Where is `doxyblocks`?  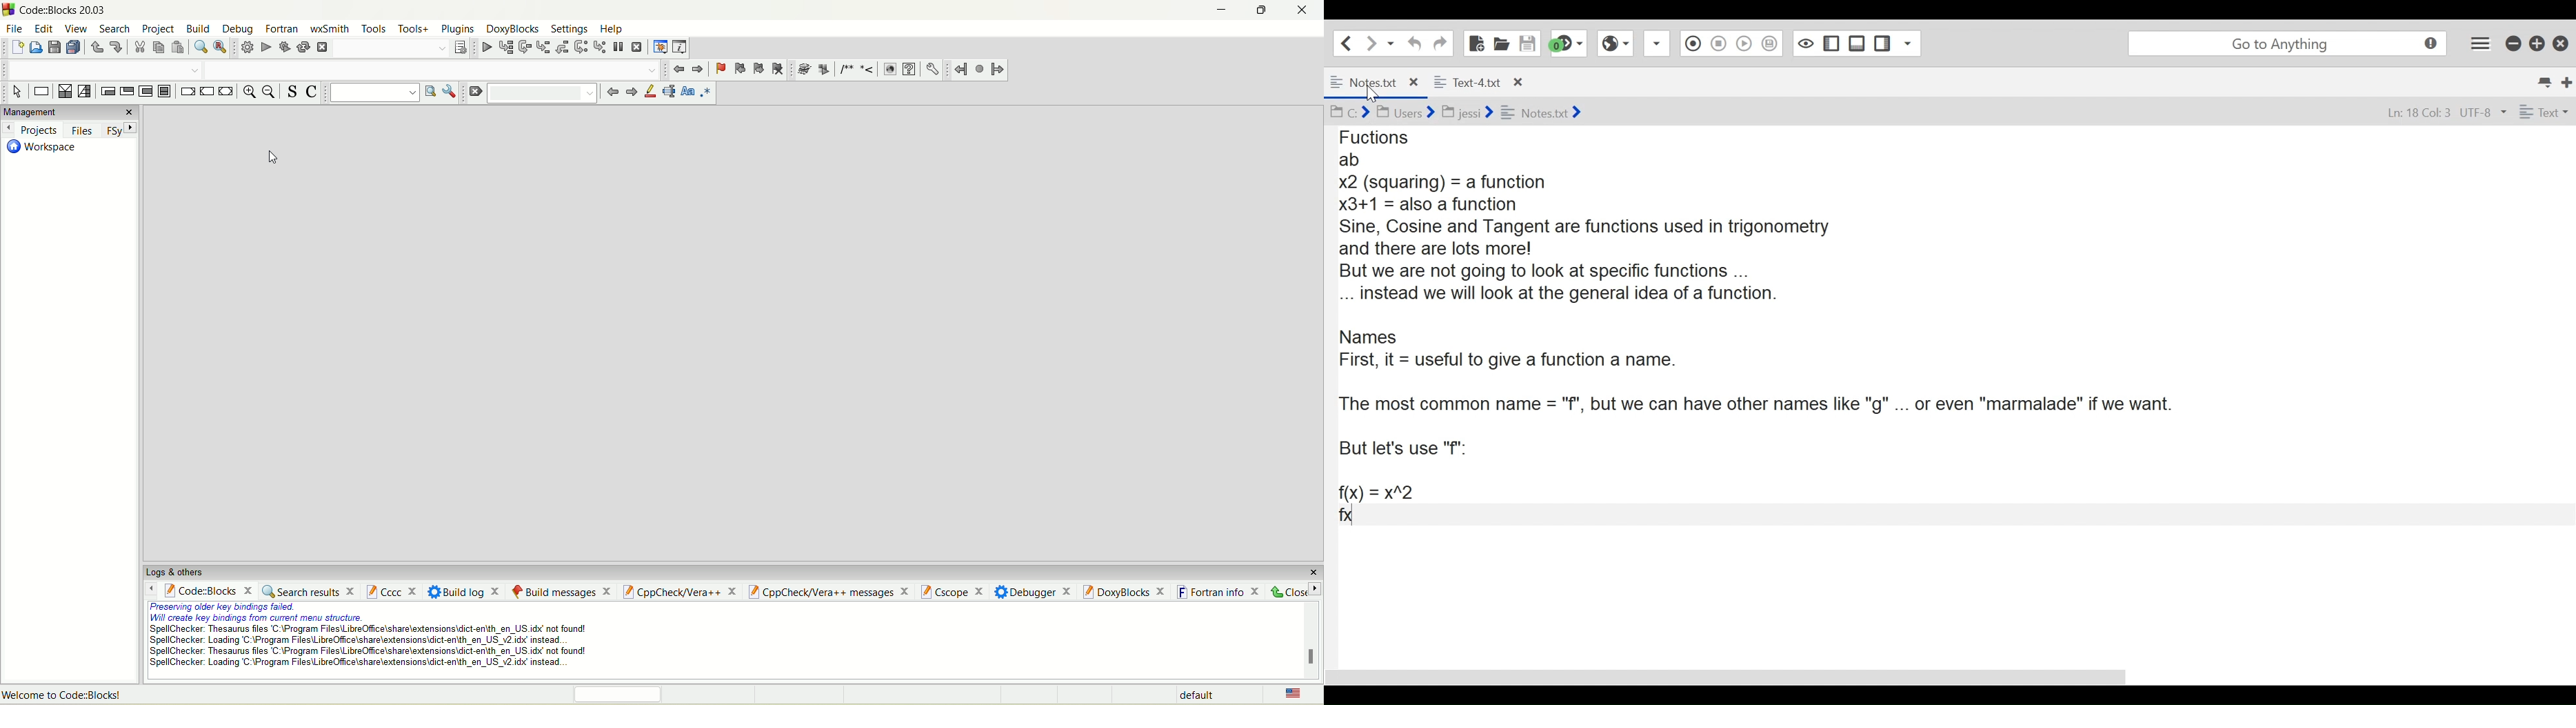 doxyblocks is located at coordinates (513, 30).